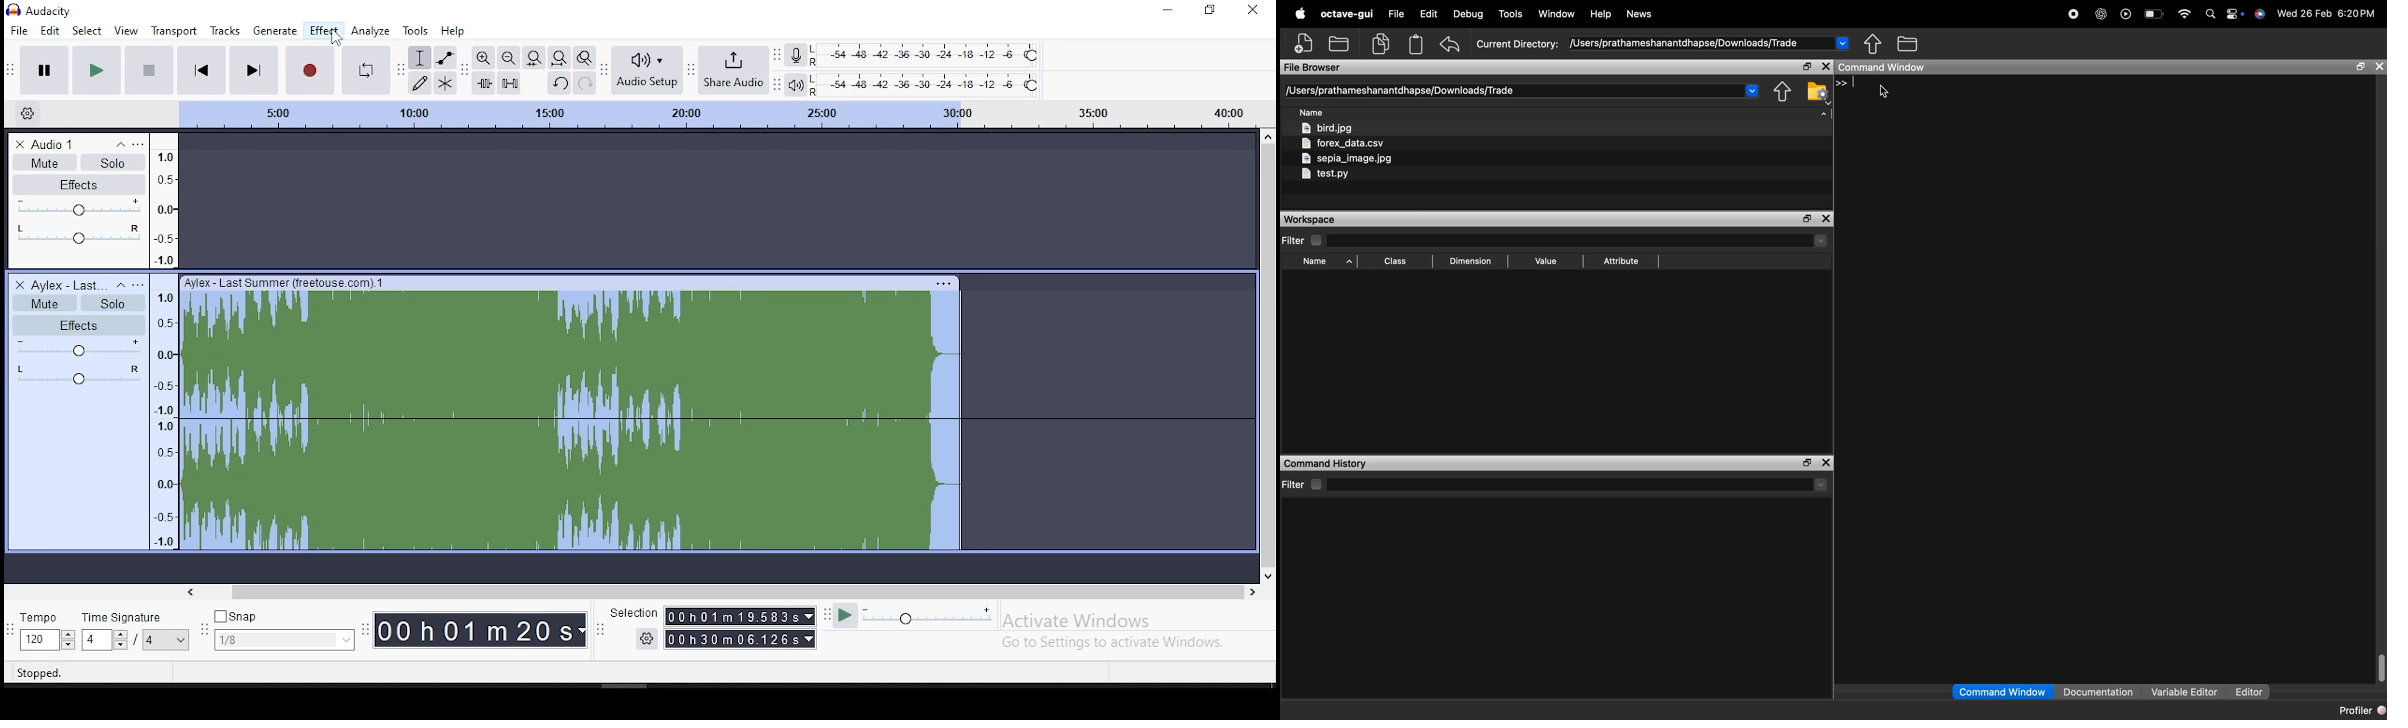 Image resolution: width=2408 pixels, height=728 pixels. Describe the element at coordinates (419, 58) in the screenshot. I see `selection tool` at that location.